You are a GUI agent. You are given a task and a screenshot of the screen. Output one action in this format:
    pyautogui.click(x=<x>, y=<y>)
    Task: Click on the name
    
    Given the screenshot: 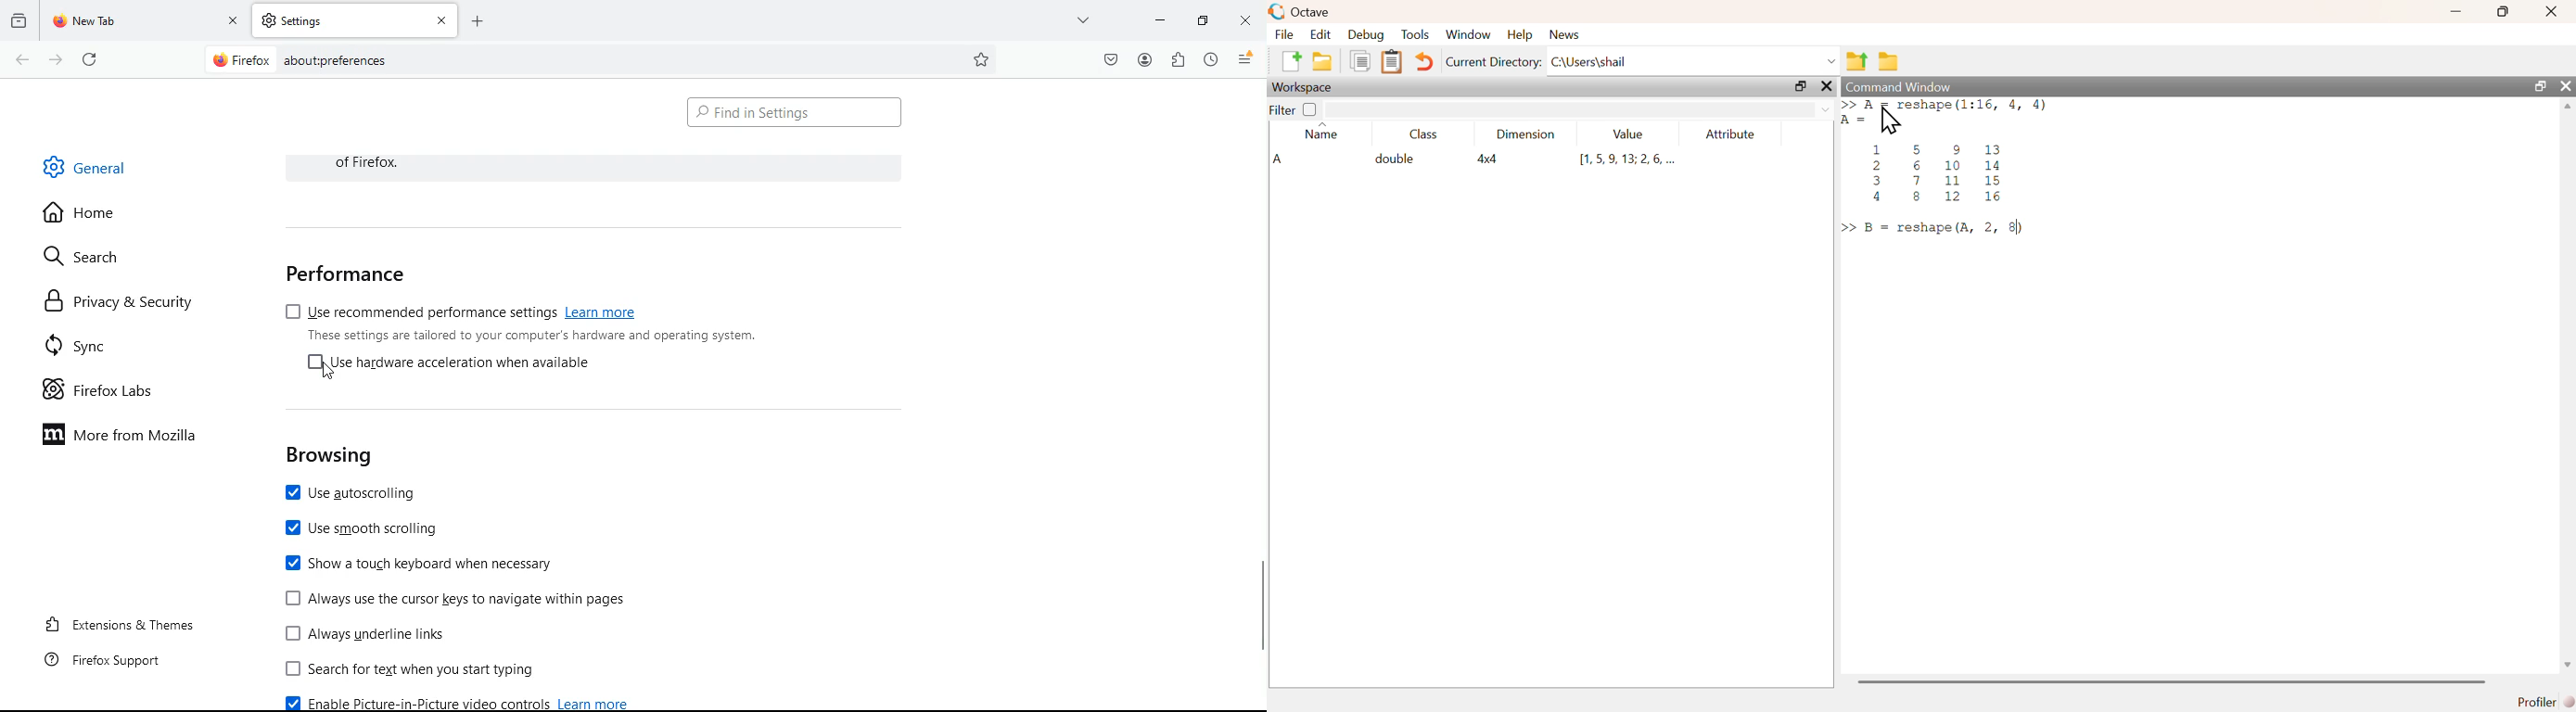 What is the action you would take?
    pyautogui.click(x=1323, y=134)
    